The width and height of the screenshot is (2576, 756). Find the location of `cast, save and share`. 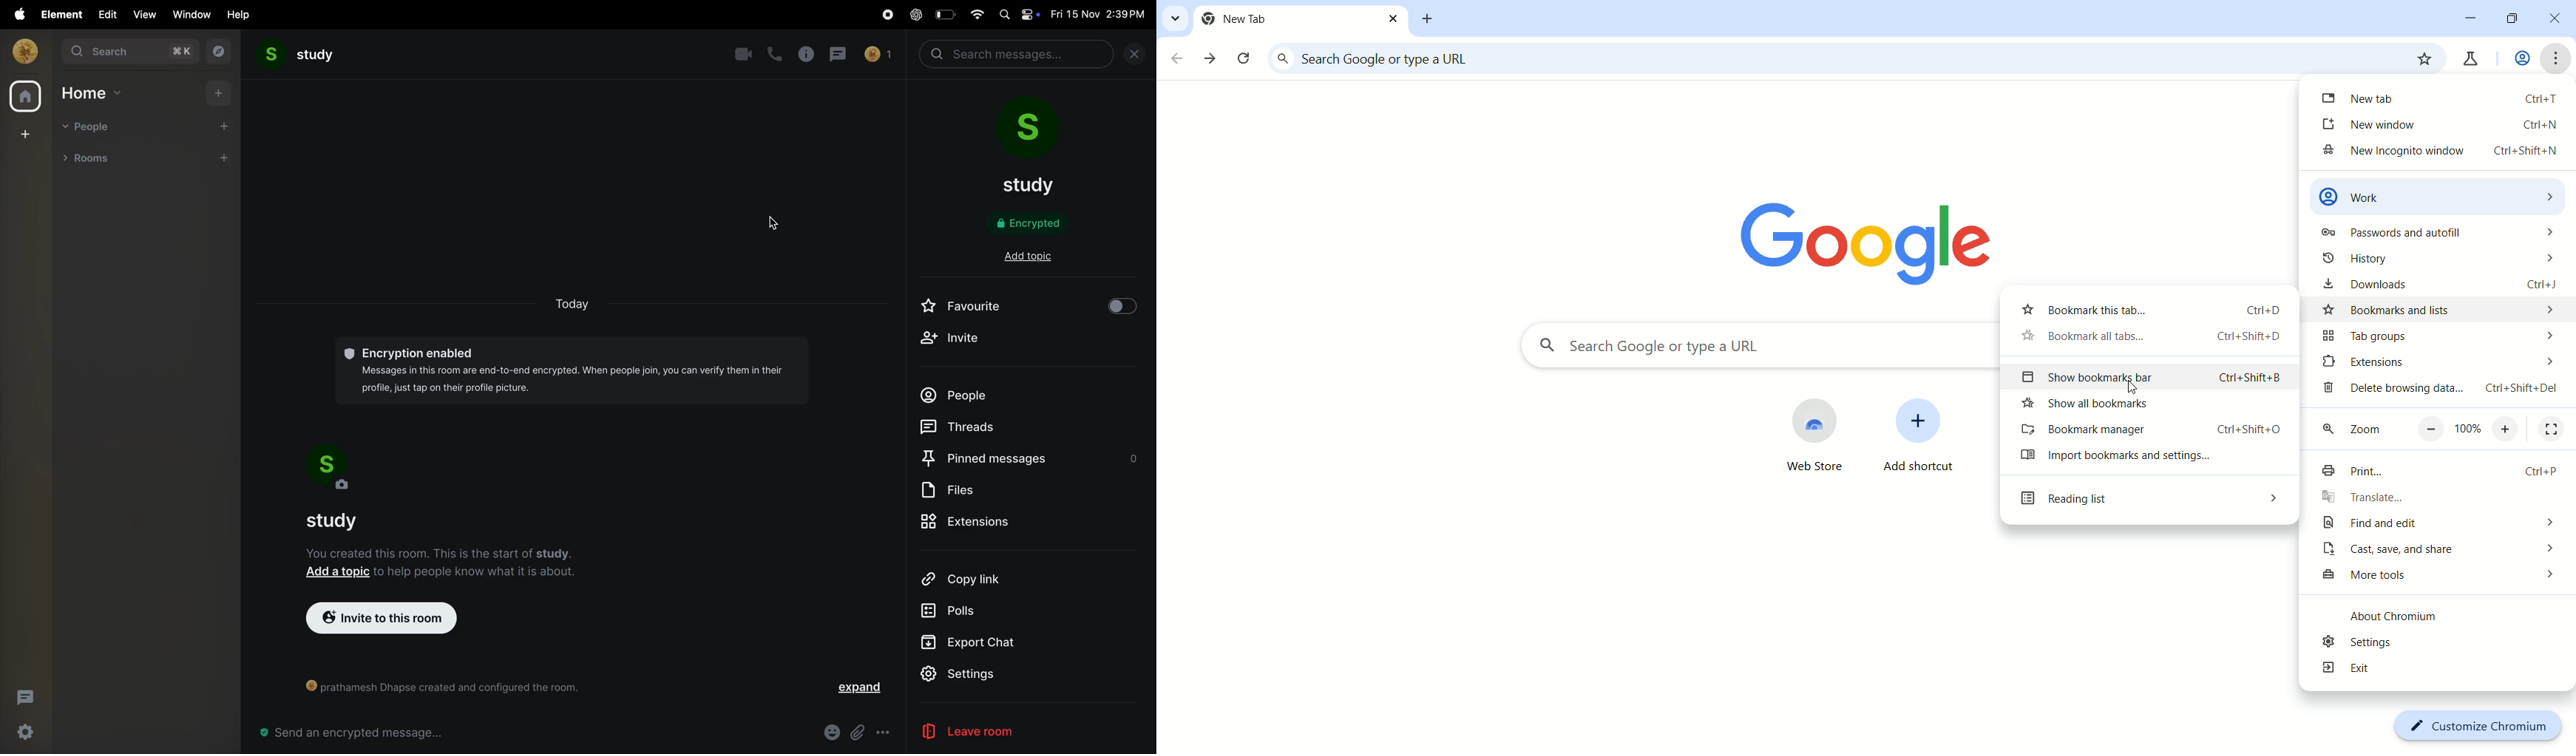

cast, save and share is located at coordinates (2438, 551).